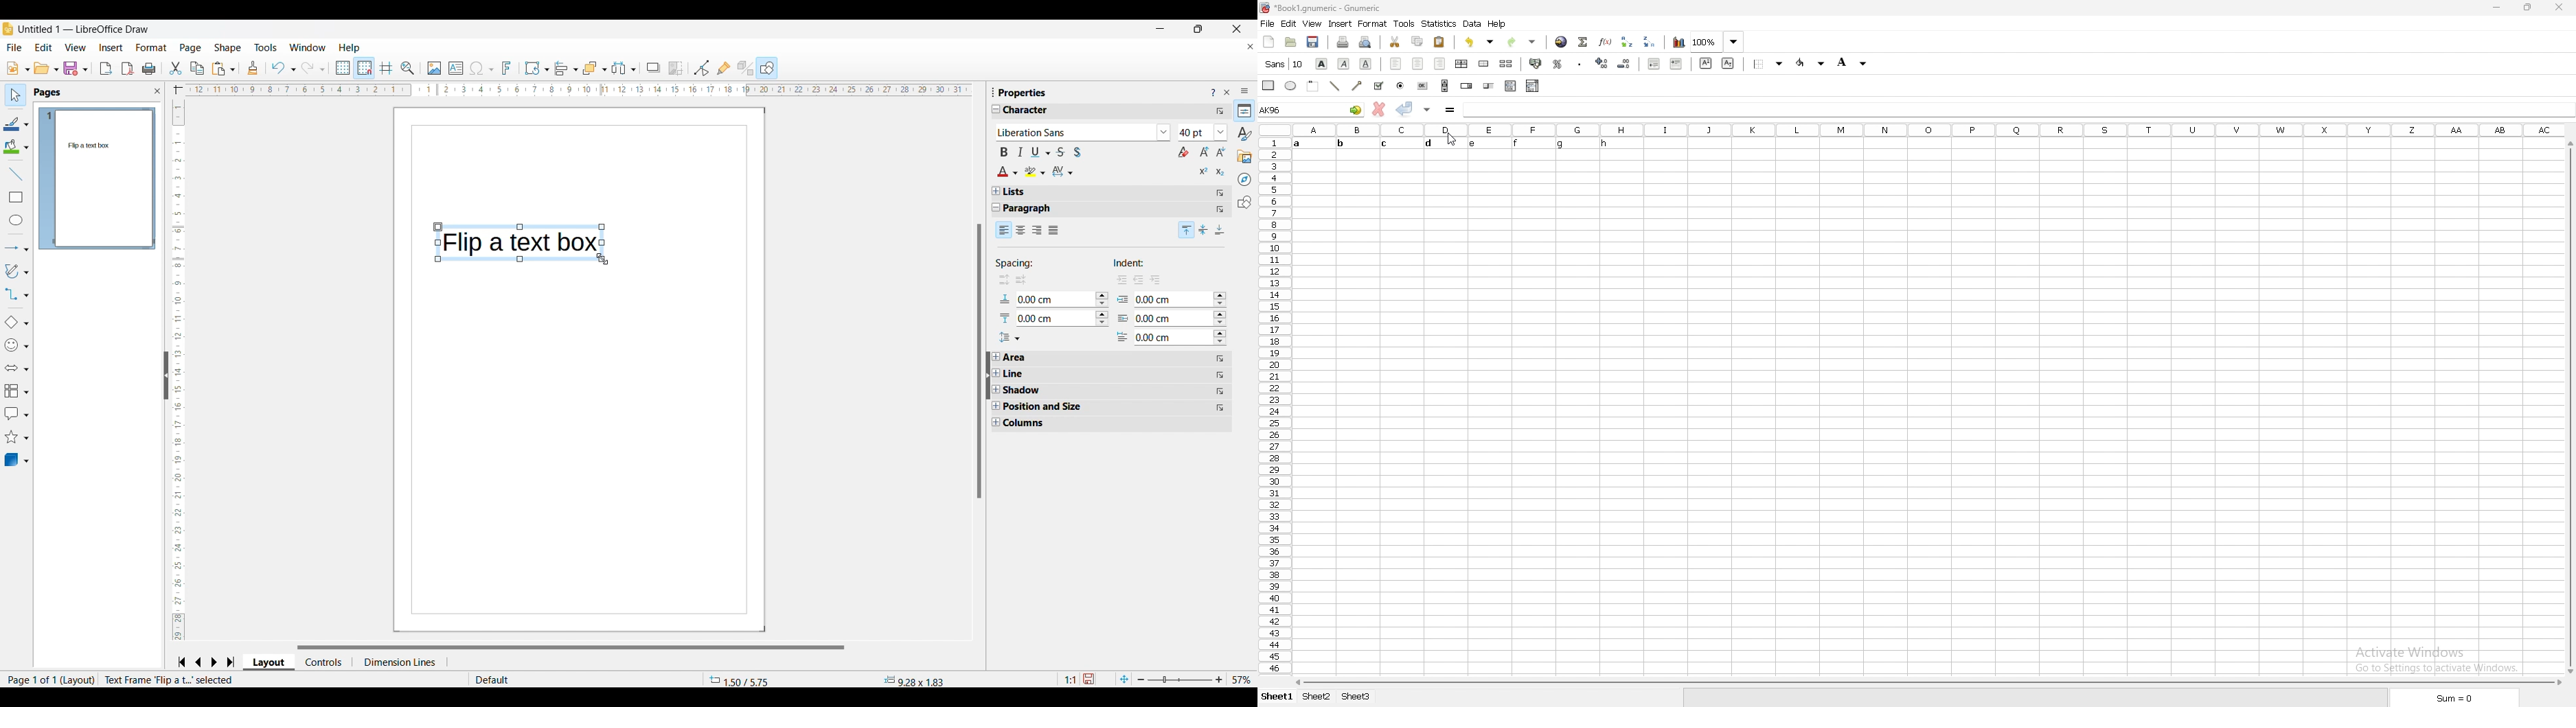  What do you see at coordinates (1343, 43) in the screenshot?
I see `print` at bounding box center [1343, 43].